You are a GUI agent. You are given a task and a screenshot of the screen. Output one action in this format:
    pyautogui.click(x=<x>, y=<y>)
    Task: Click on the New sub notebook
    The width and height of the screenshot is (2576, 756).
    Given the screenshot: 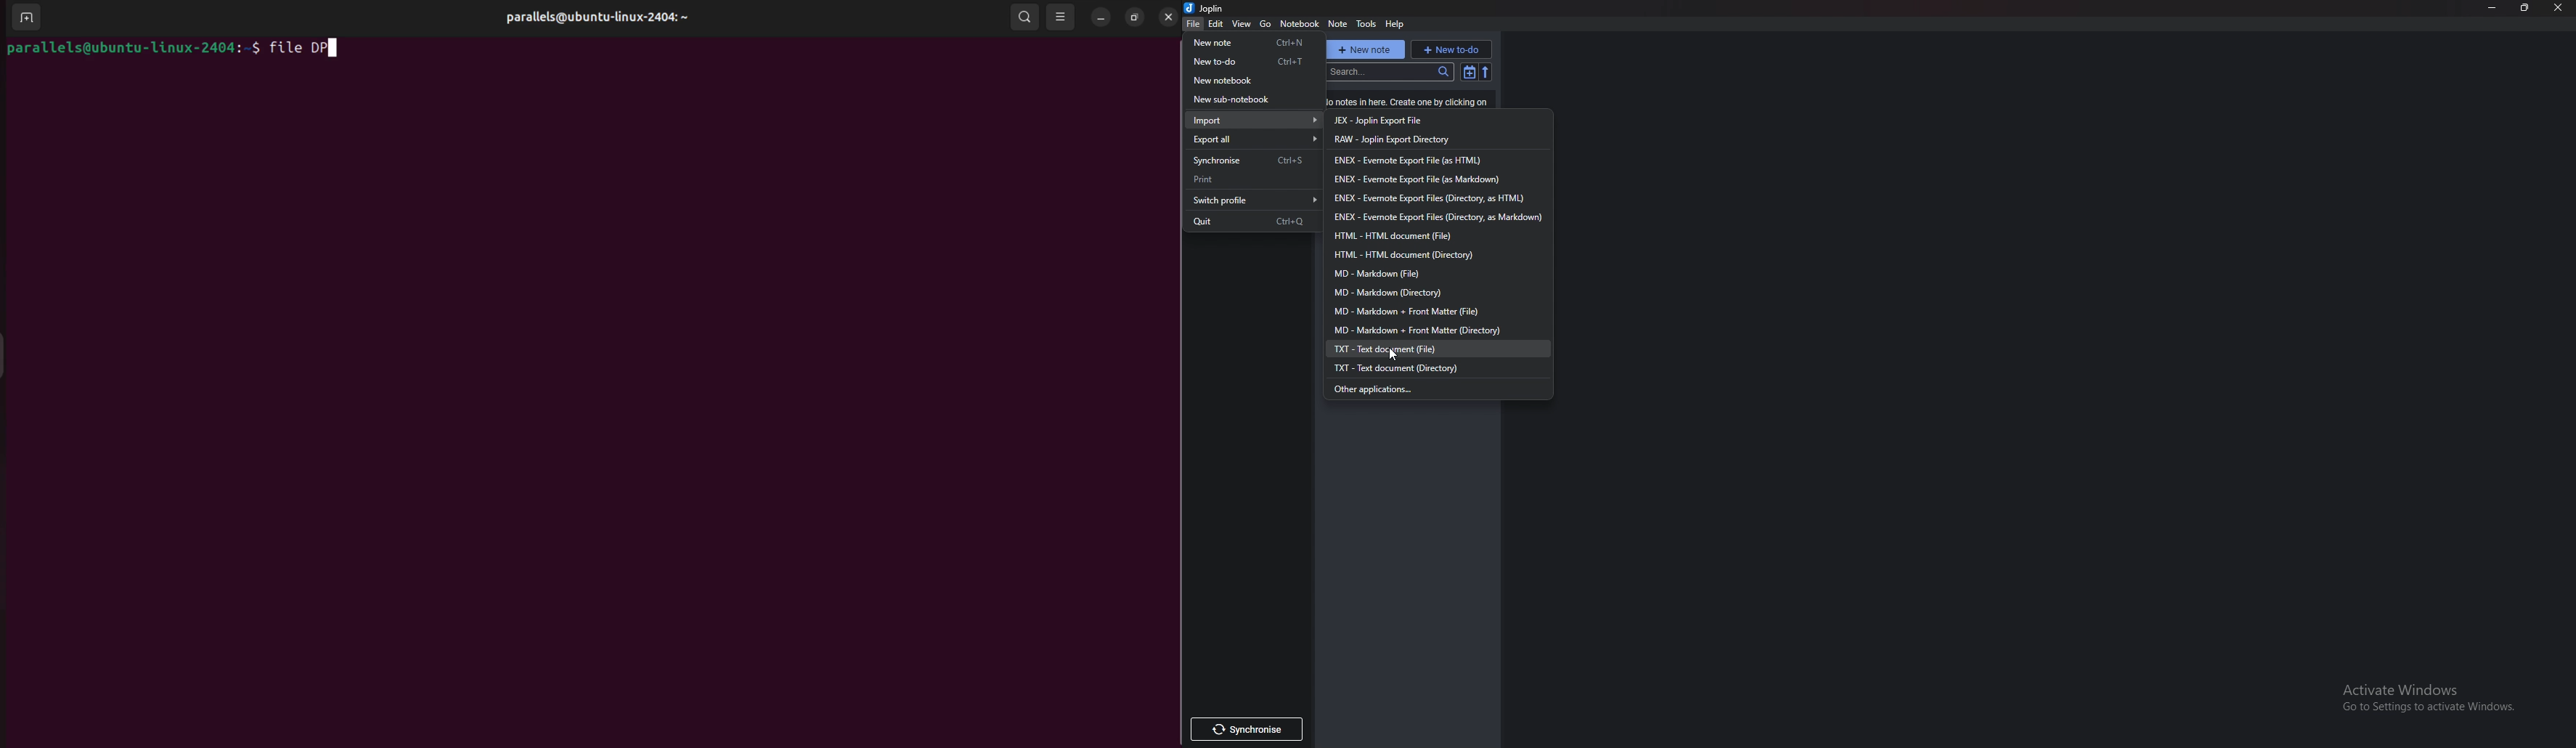 What is the action you would take?
    pyautogui.click(x=1248, y=100)
    